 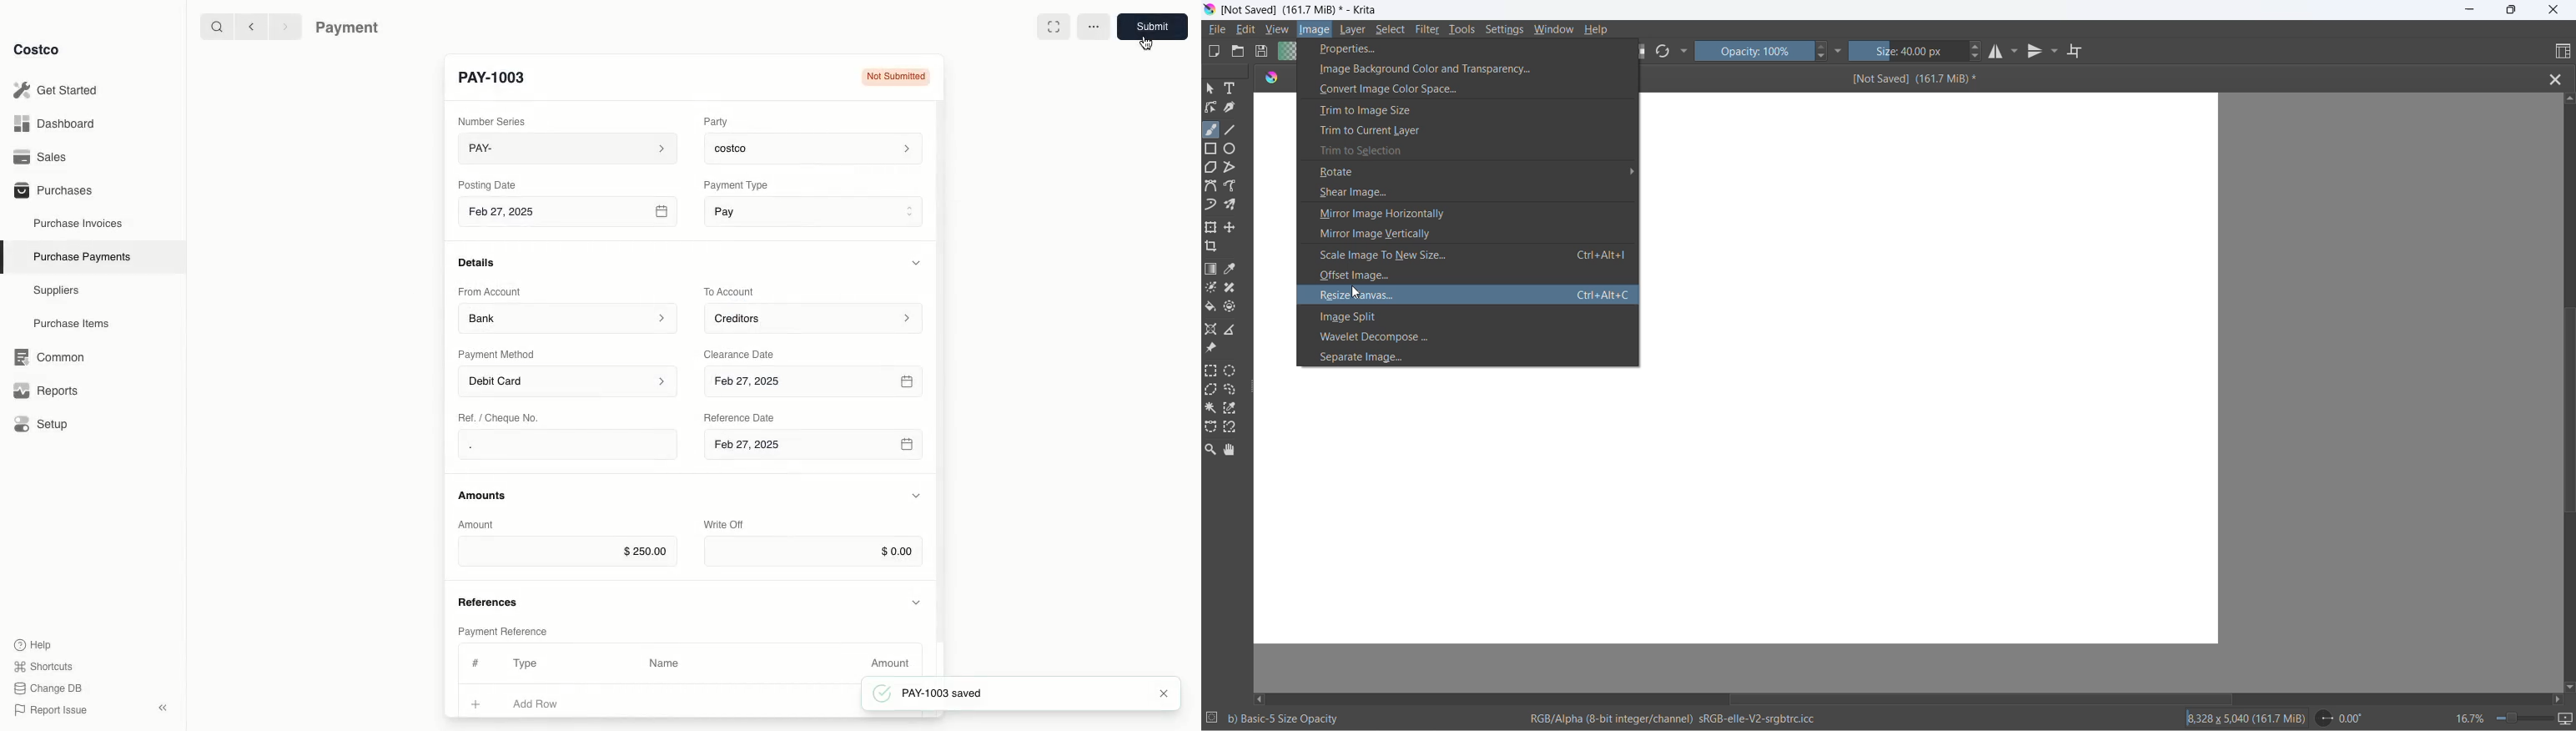 I want to click on $250.00, so click(x=567, y=551).